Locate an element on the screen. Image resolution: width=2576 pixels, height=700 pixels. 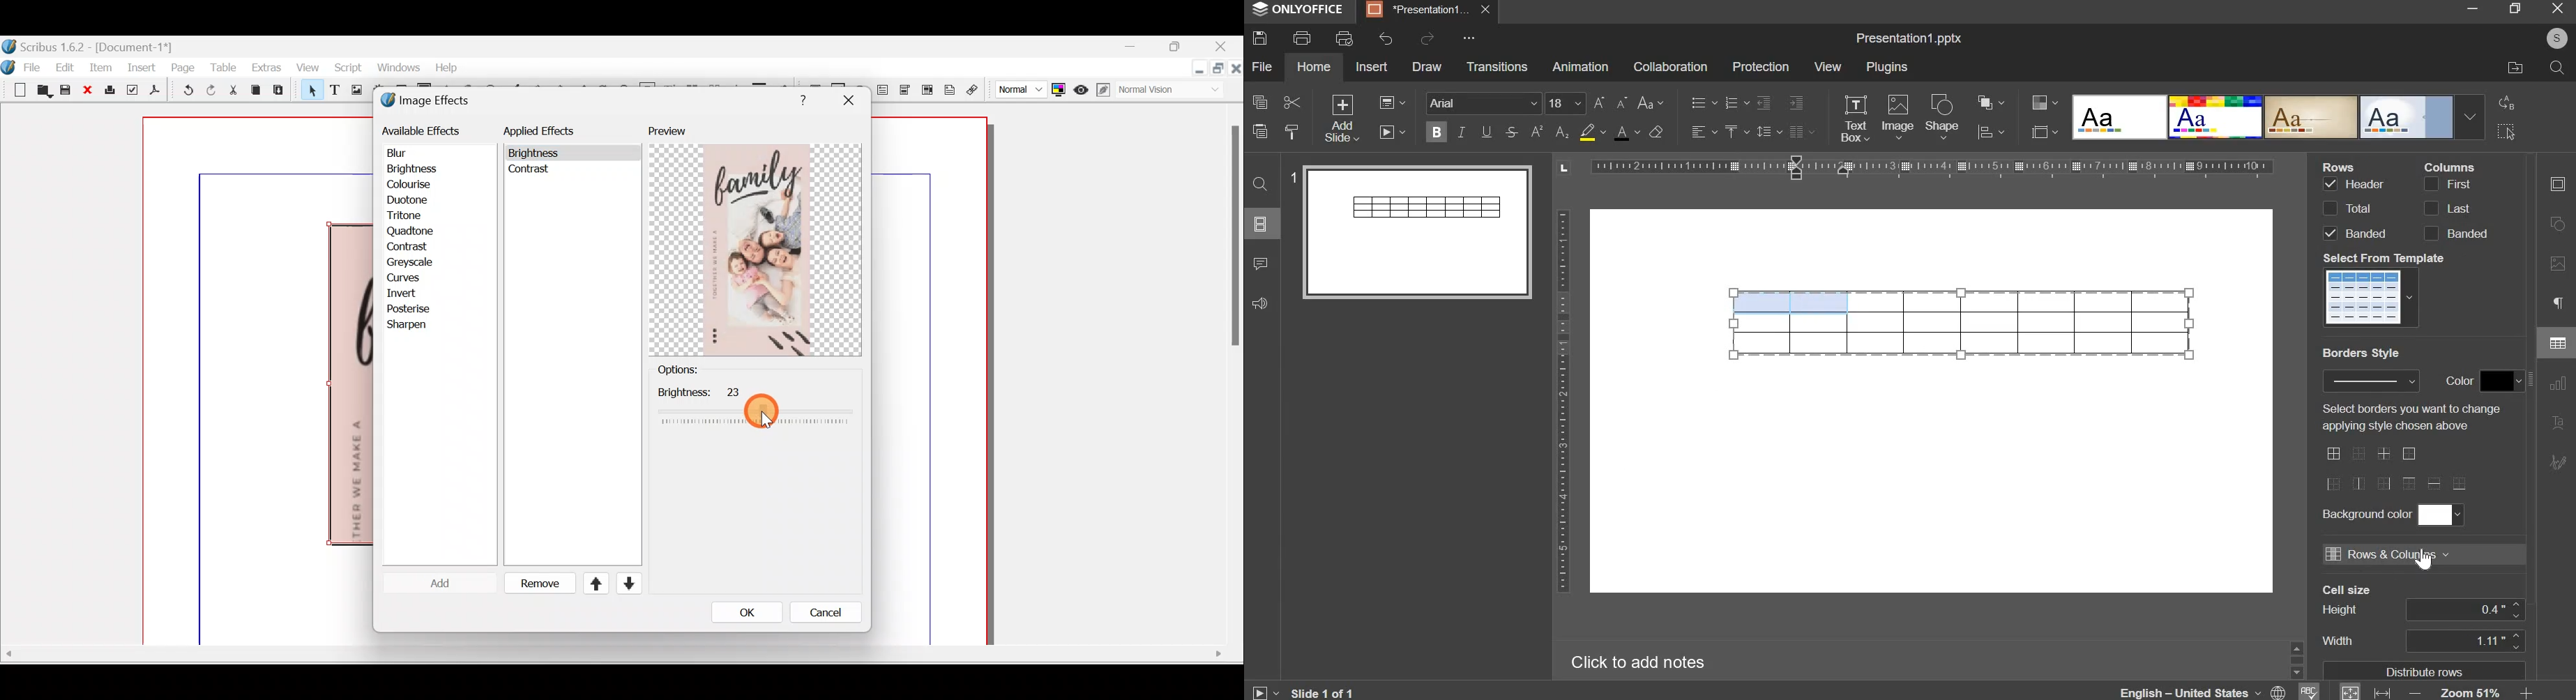
Minimise is located at coordinates (1199, 69).